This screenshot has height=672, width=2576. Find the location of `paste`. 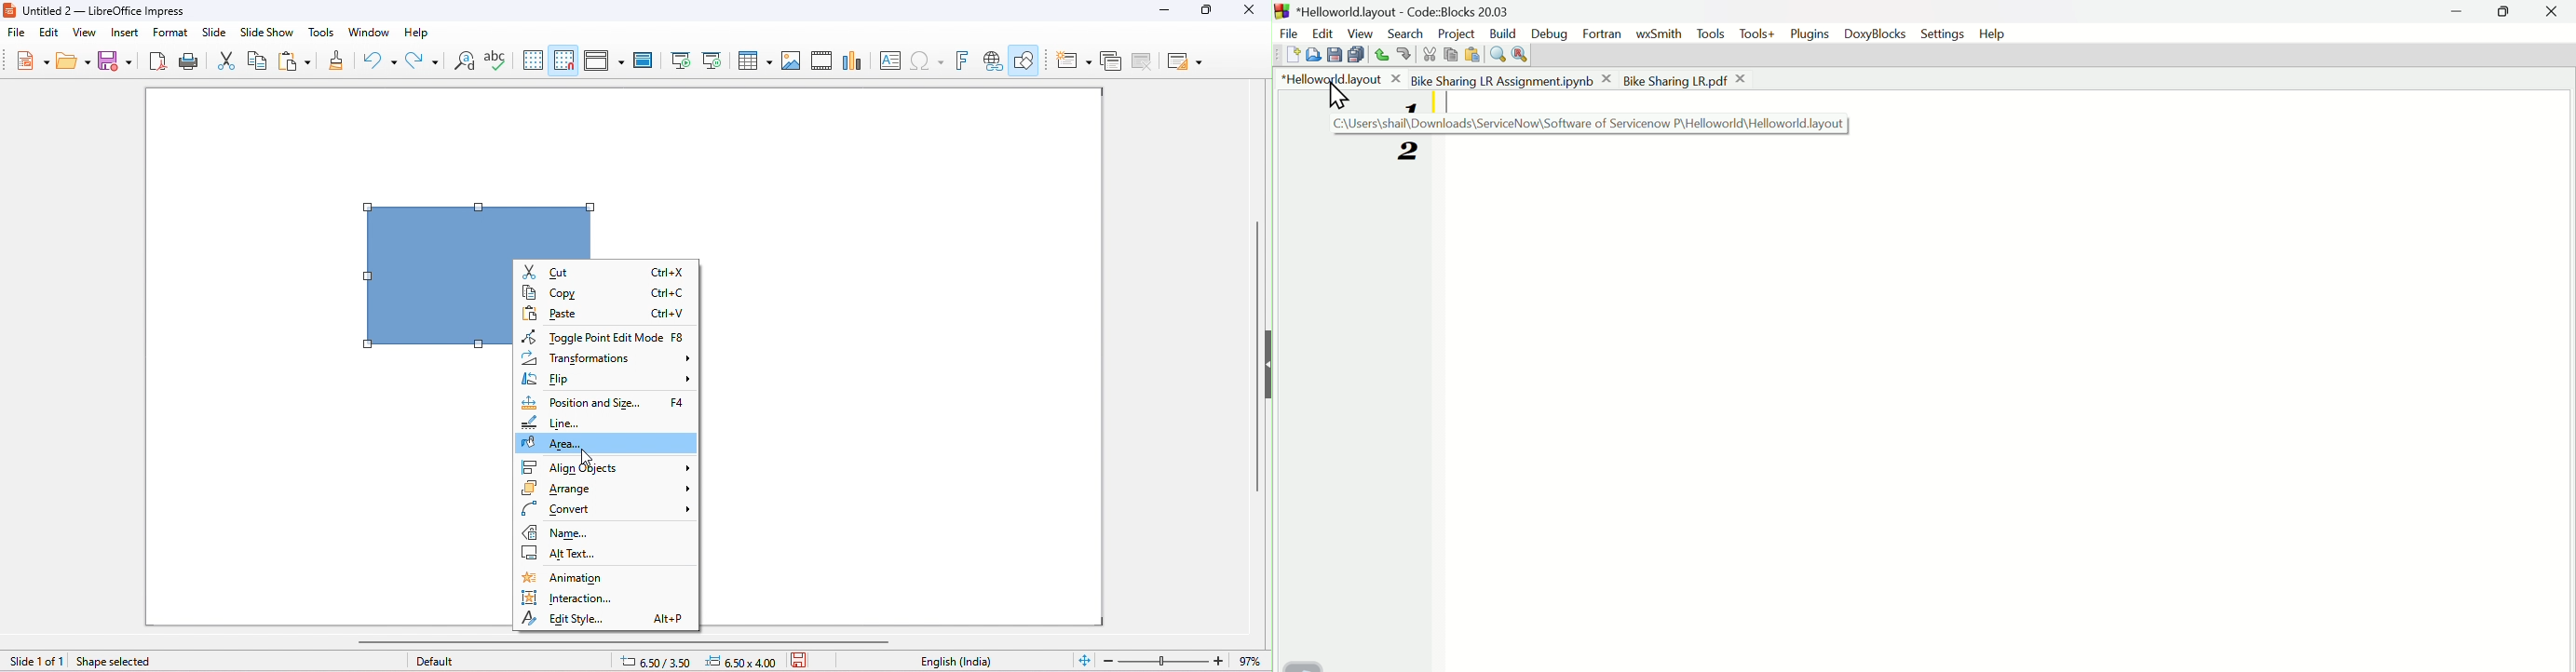

paste is located at coordinates (293, 59).